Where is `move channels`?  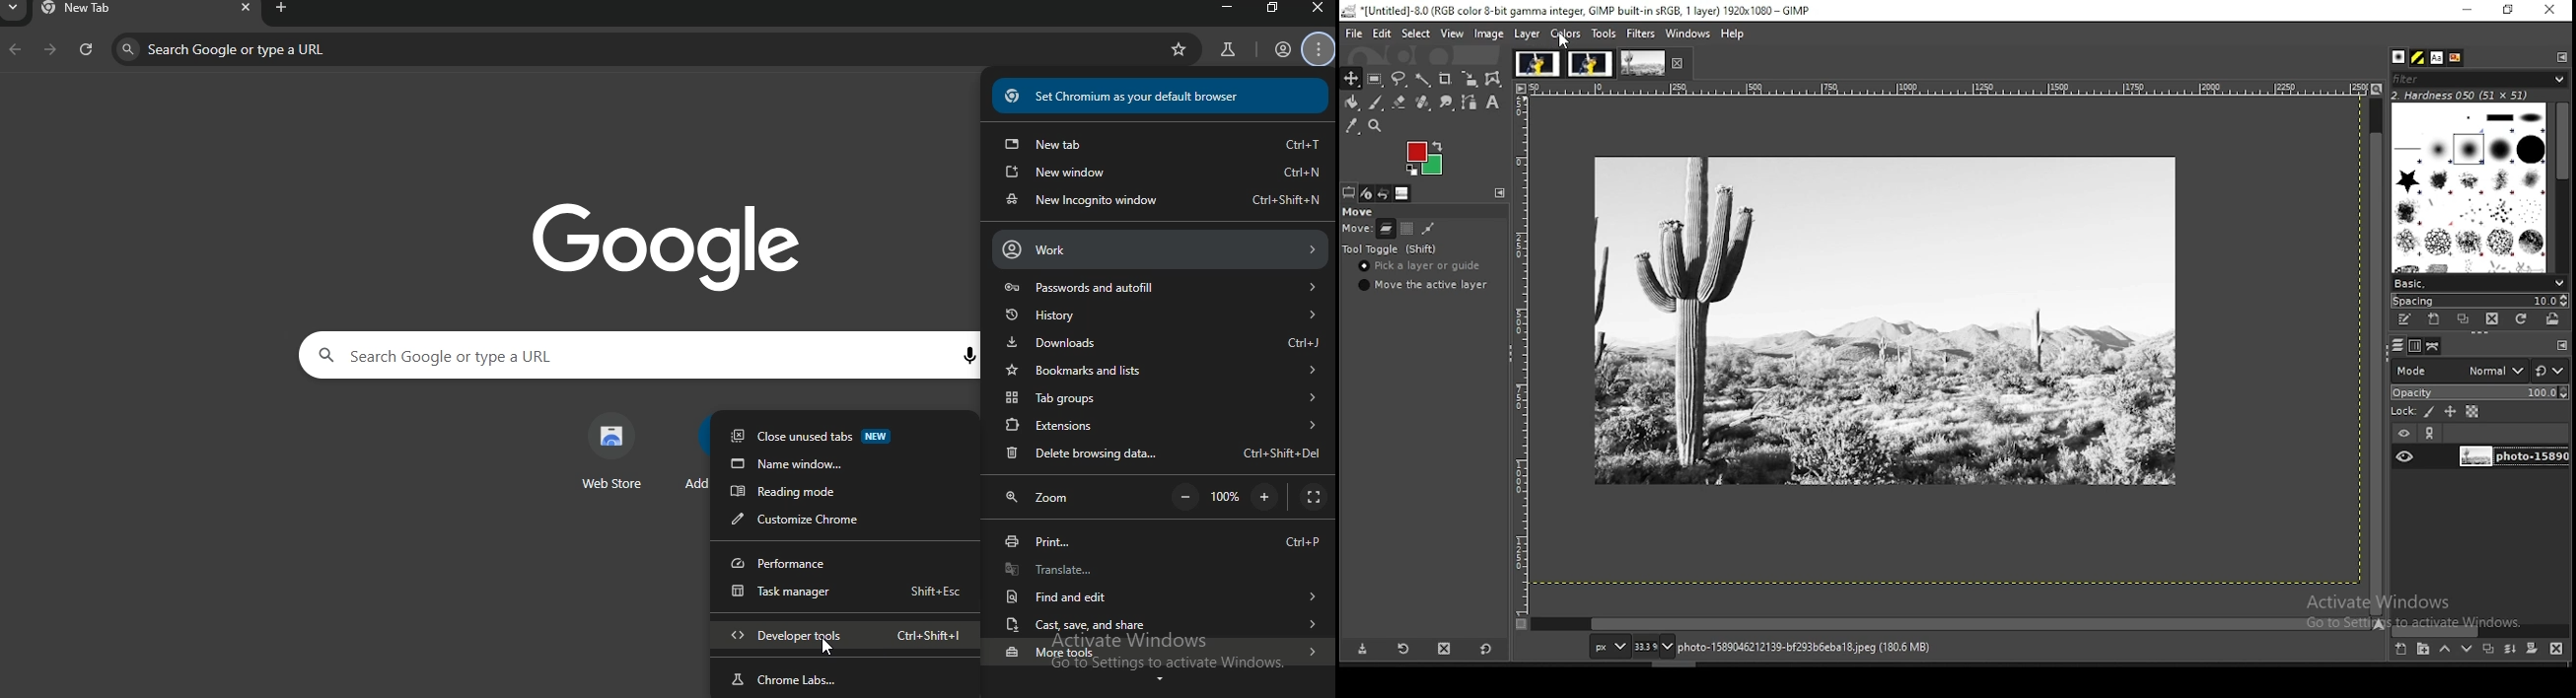 move channels is located at coordinates (1407, 228).